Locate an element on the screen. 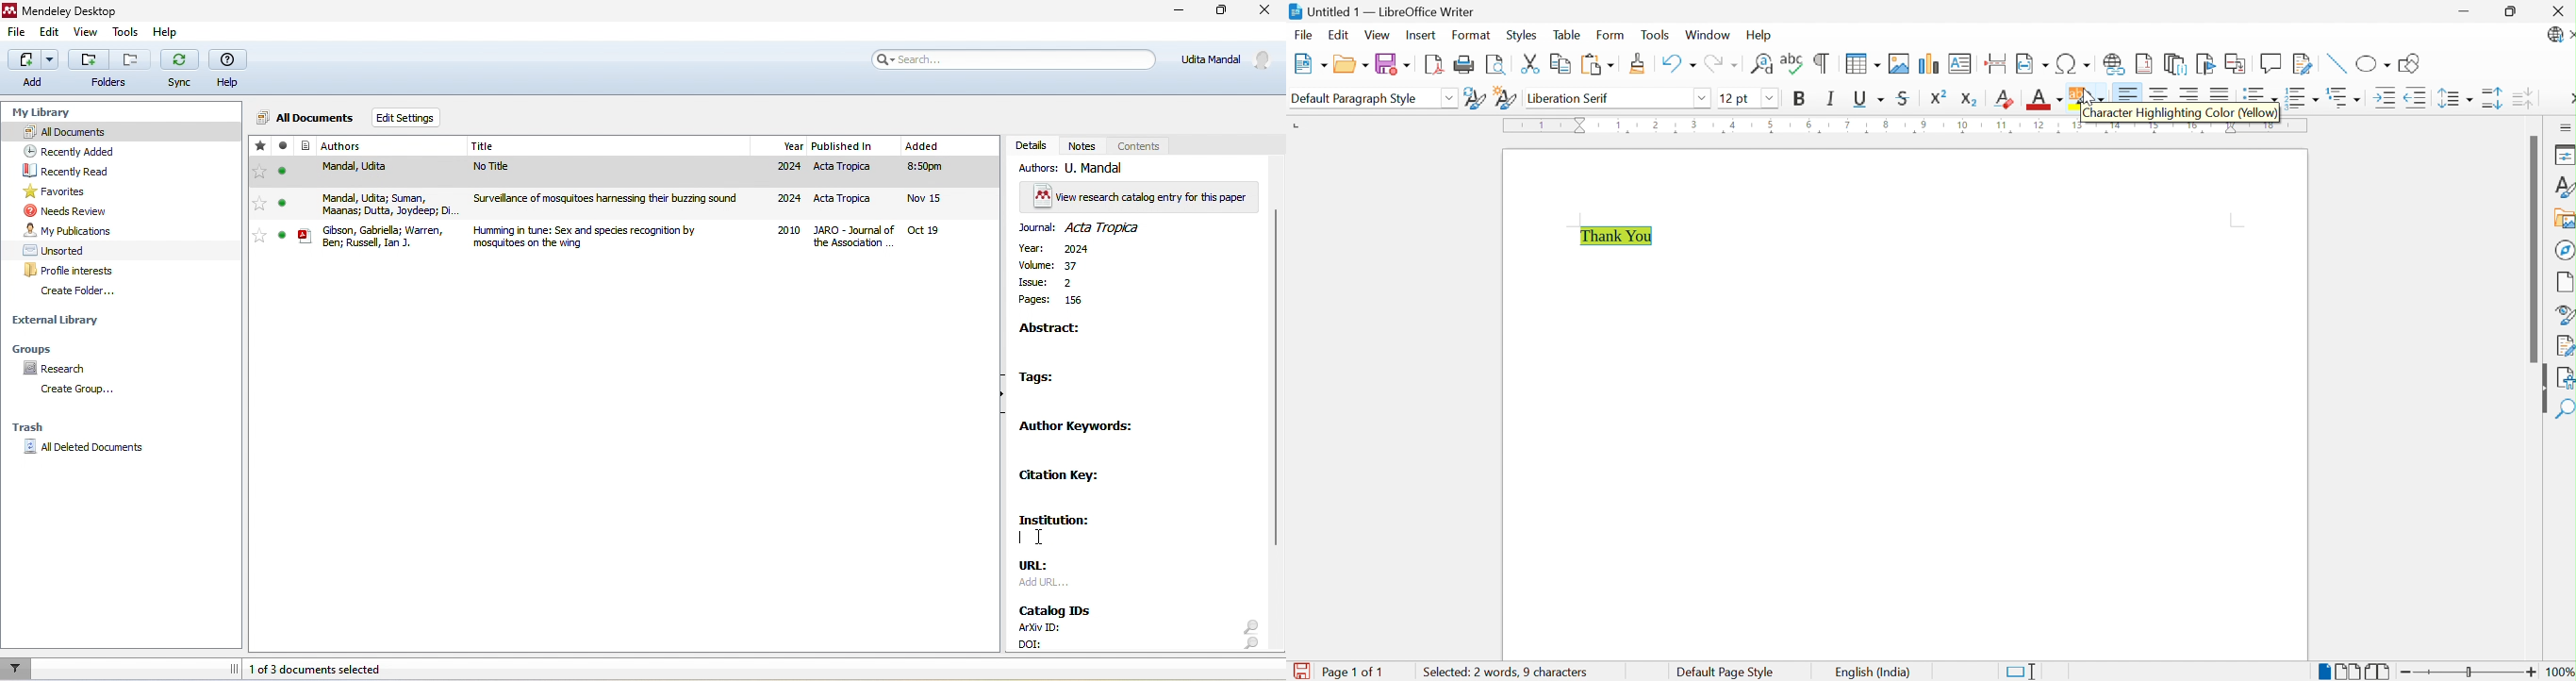  Check Spelling is located at coordinates (1792, 66).